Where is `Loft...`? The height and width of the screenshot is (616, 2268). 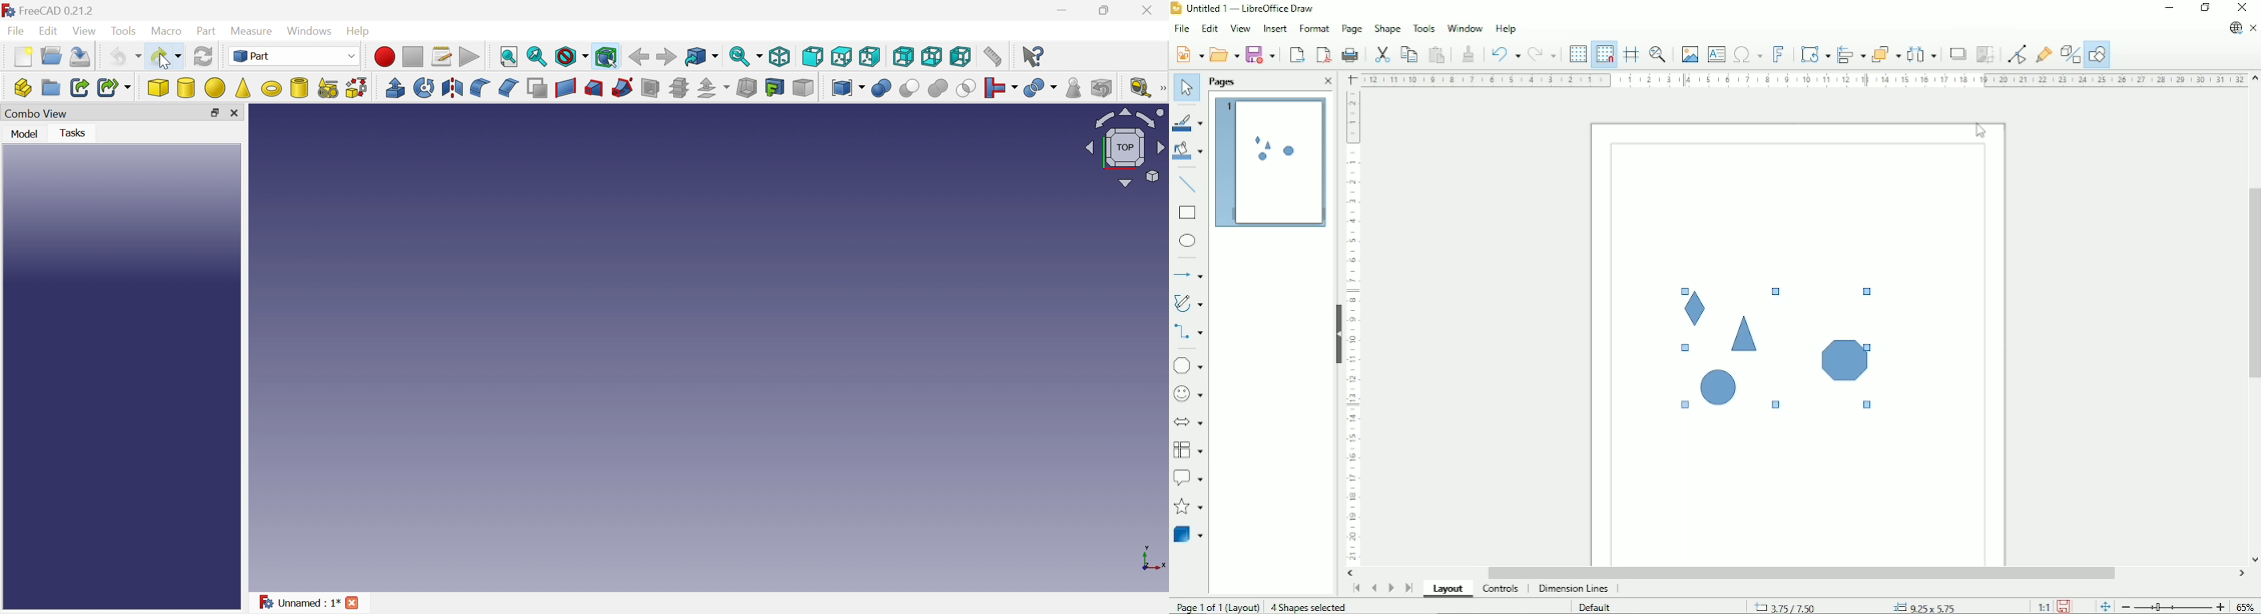 Loft... is located at coordinates (595, 88).